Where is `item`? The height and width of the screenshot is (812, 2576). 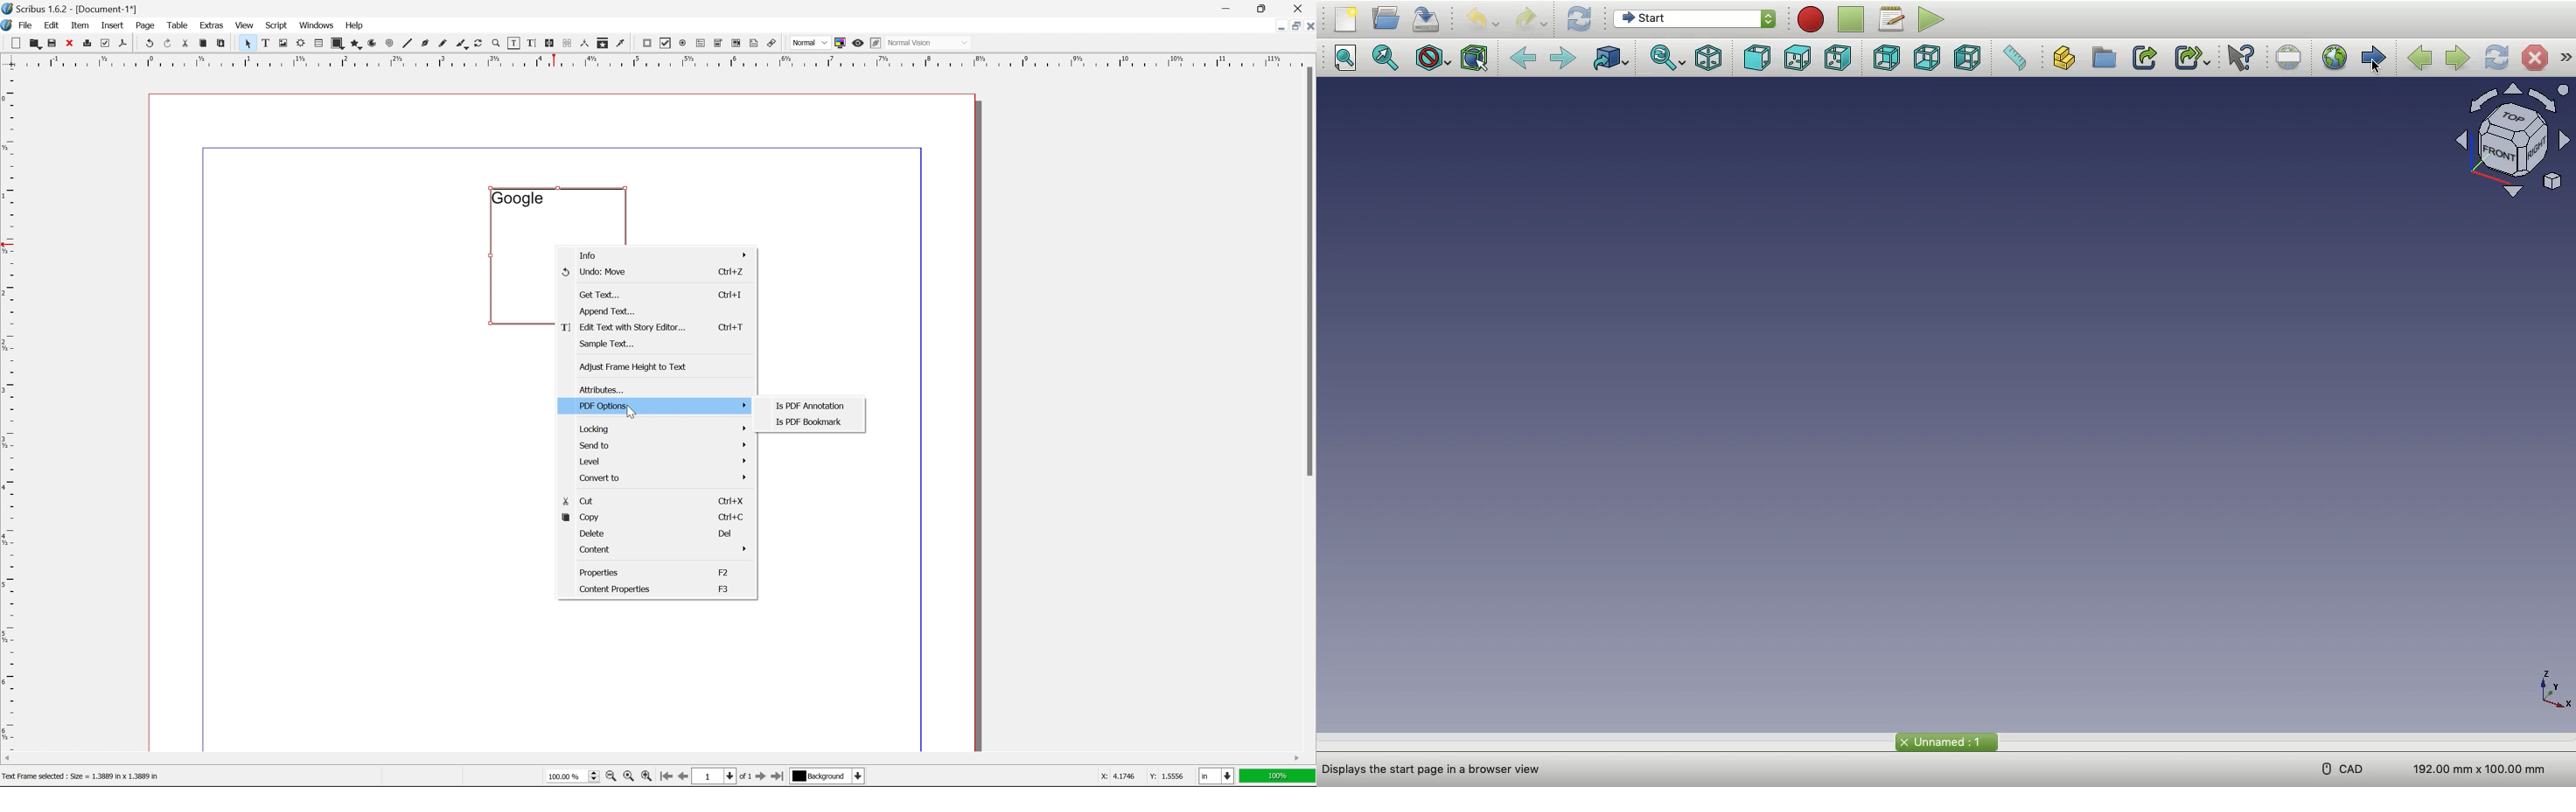
item is located at coordinates (83, 24).